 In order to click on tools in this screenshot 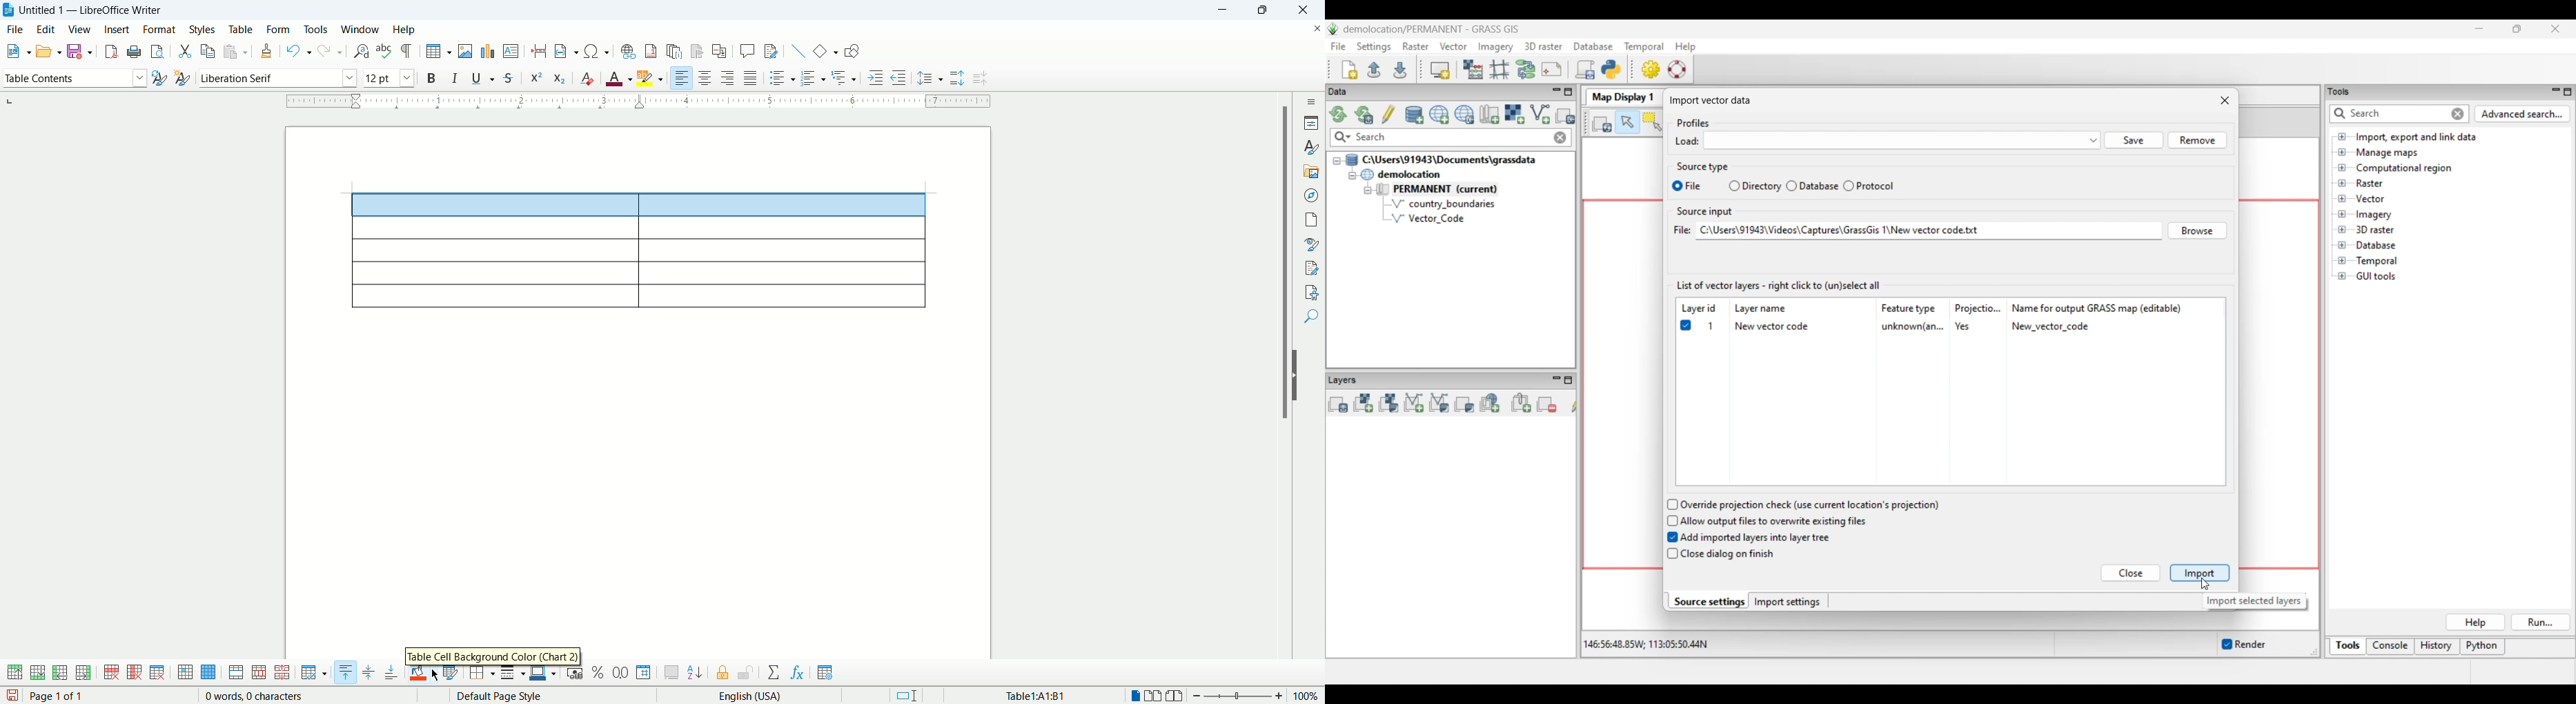, I will do `click(317, 29)`.